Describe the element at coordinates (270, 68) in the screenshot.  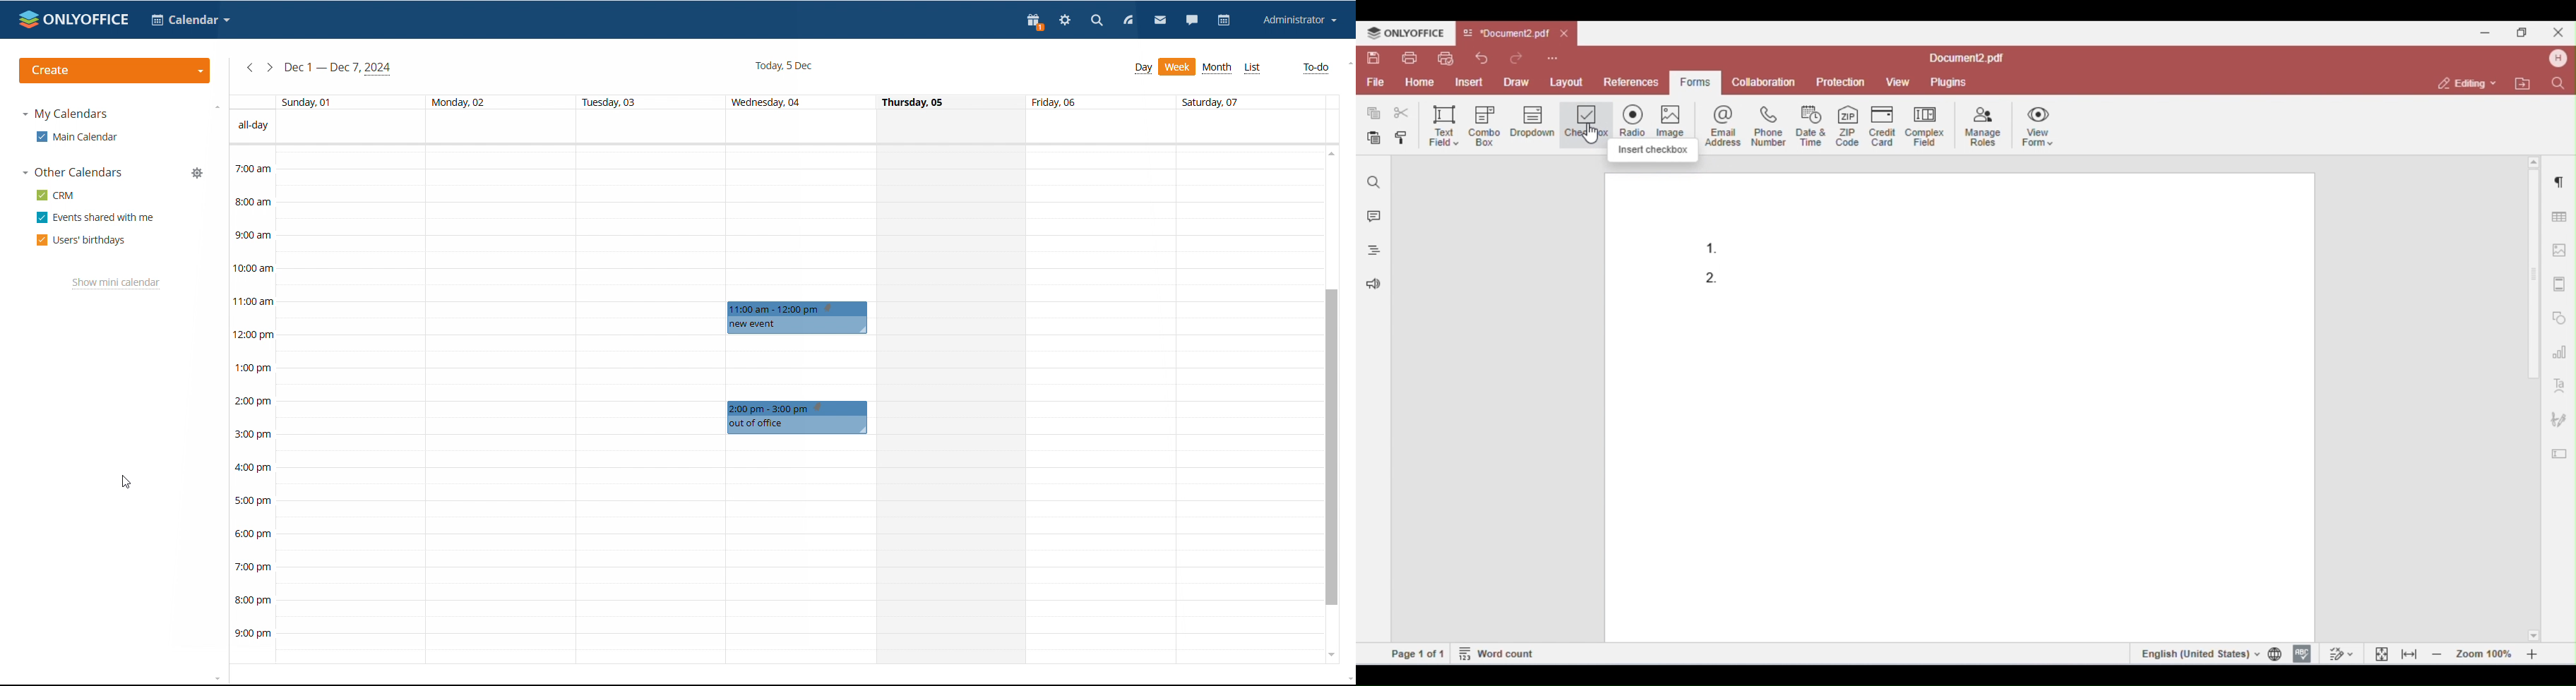
I see `next week` at that location.